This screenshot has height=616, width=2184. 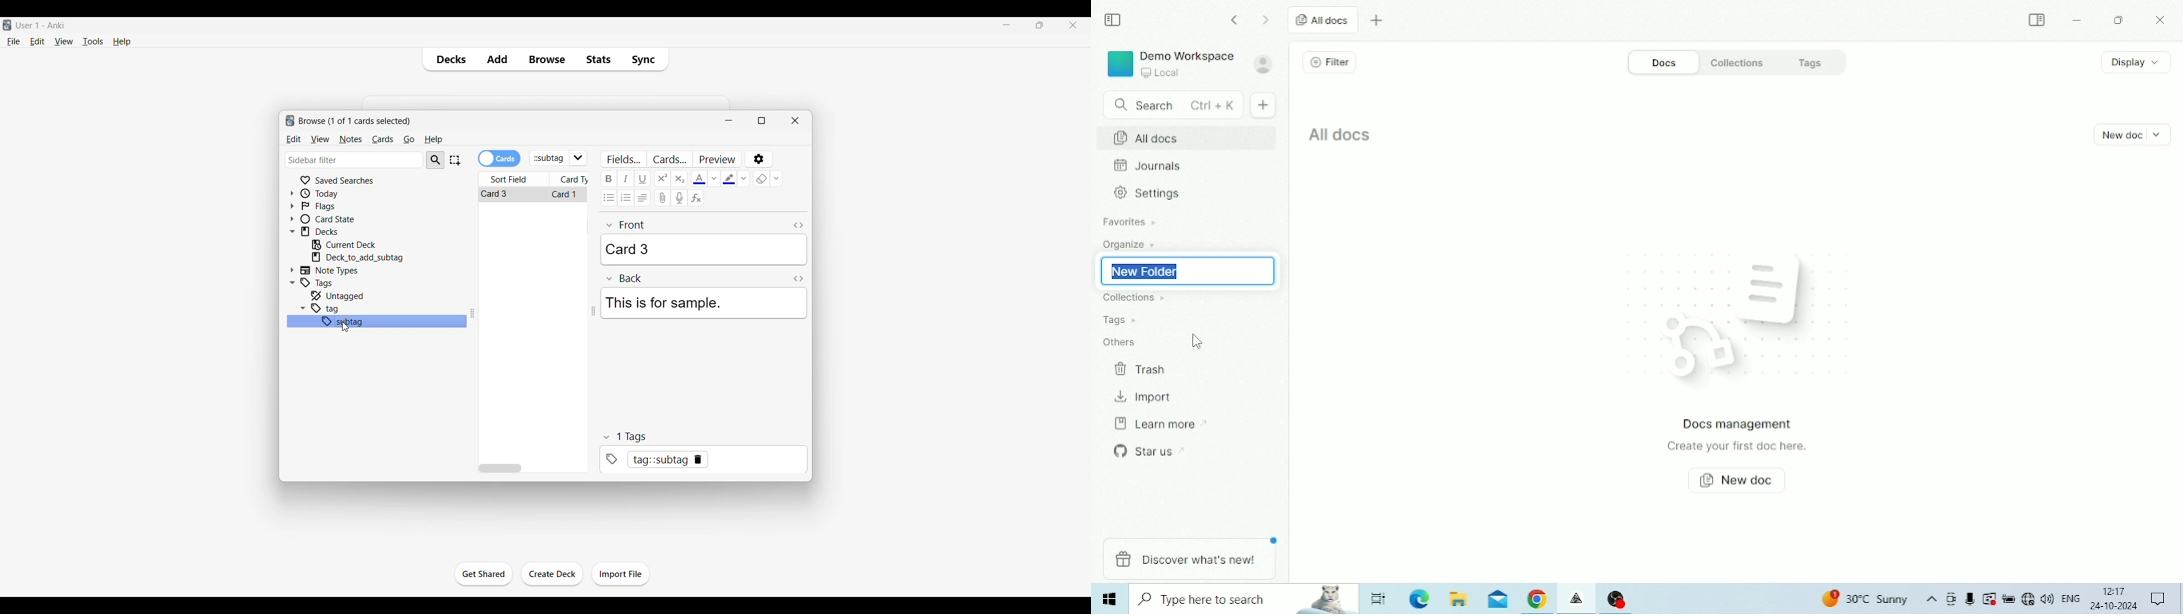 What do you see at coordinates (777, 179) in the screenshot?
I see `Remove formatting options` at bounding box center [777, 179].